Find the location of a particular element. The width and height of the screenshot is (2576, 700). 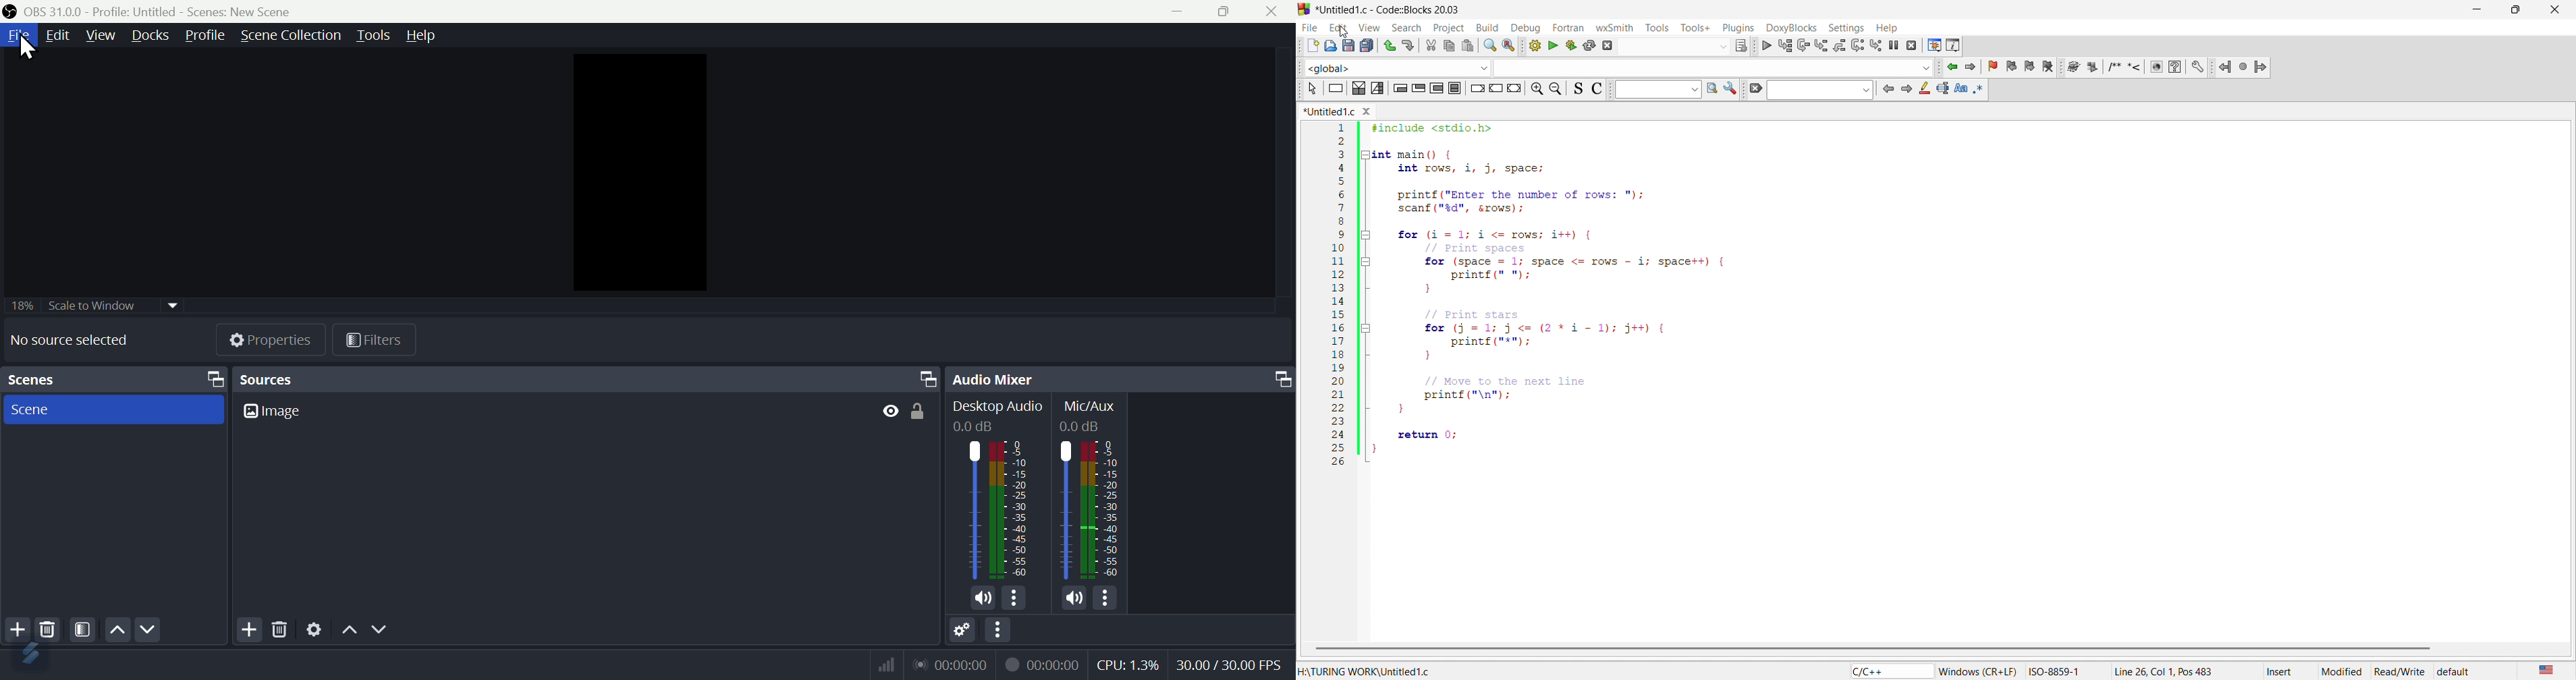

icon is located at coordinates (1414, 89).